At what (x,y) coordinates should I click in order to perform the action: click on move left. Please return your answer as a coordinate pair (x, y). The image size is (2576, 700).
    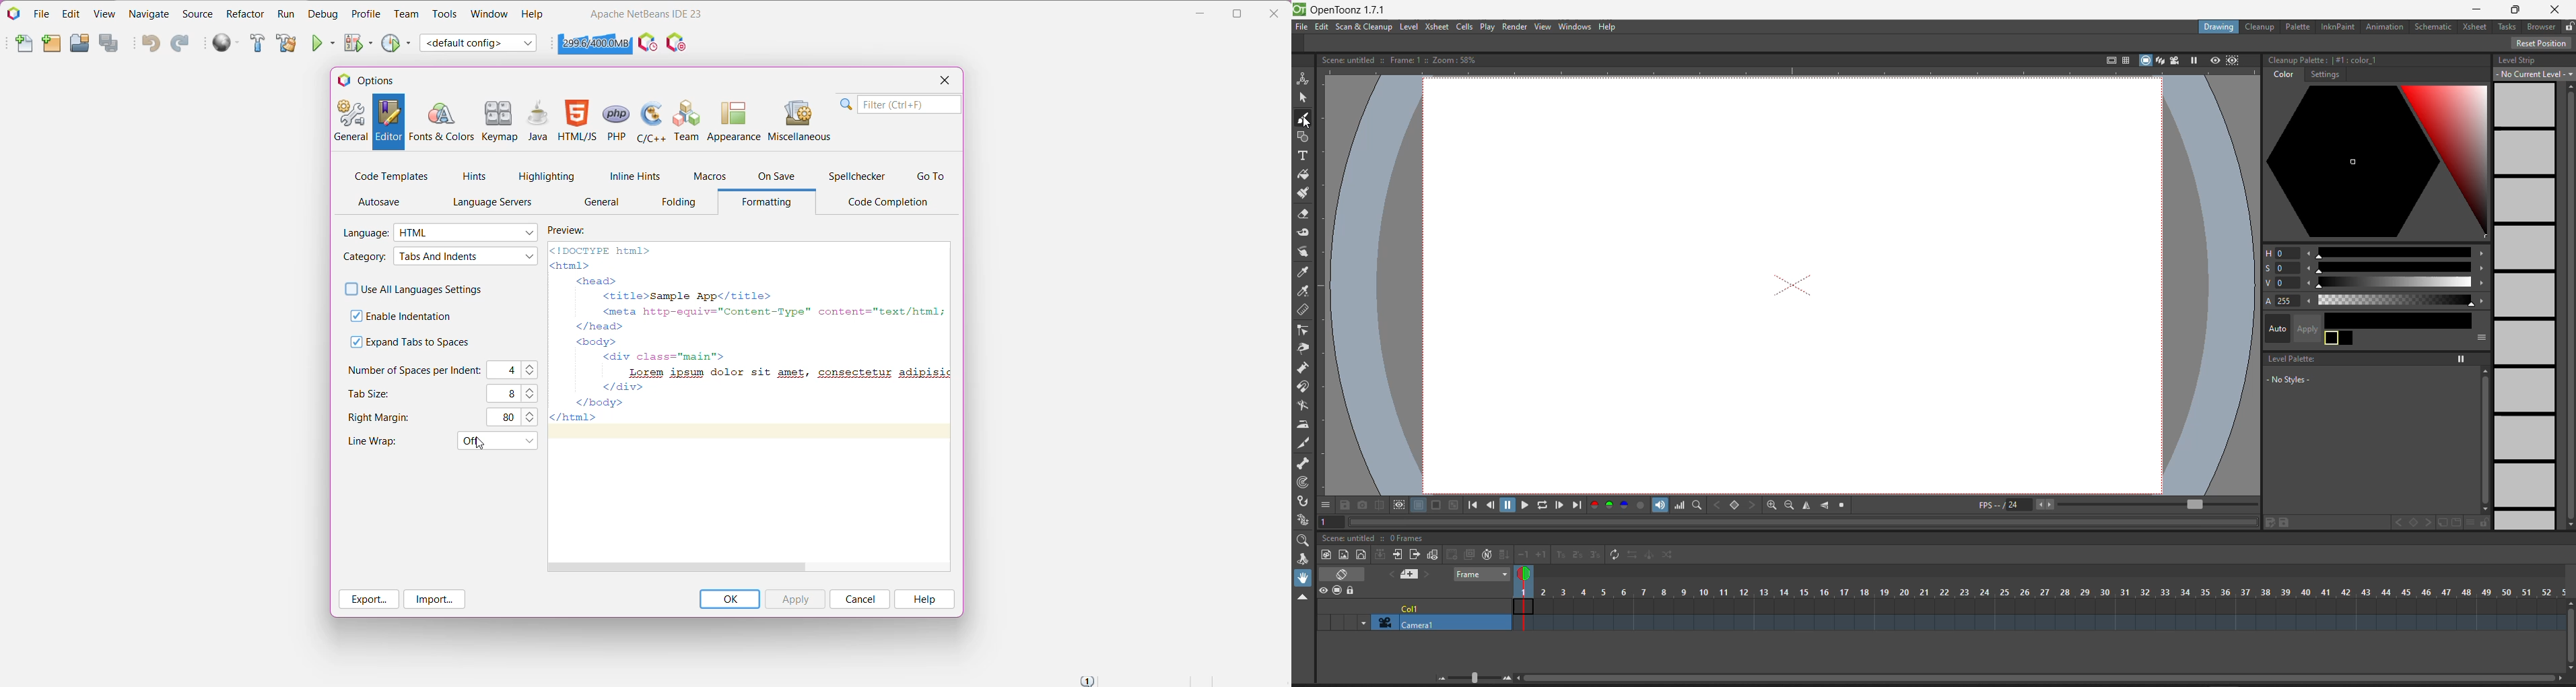
    Looking at the image, I should click on (2310, 301).